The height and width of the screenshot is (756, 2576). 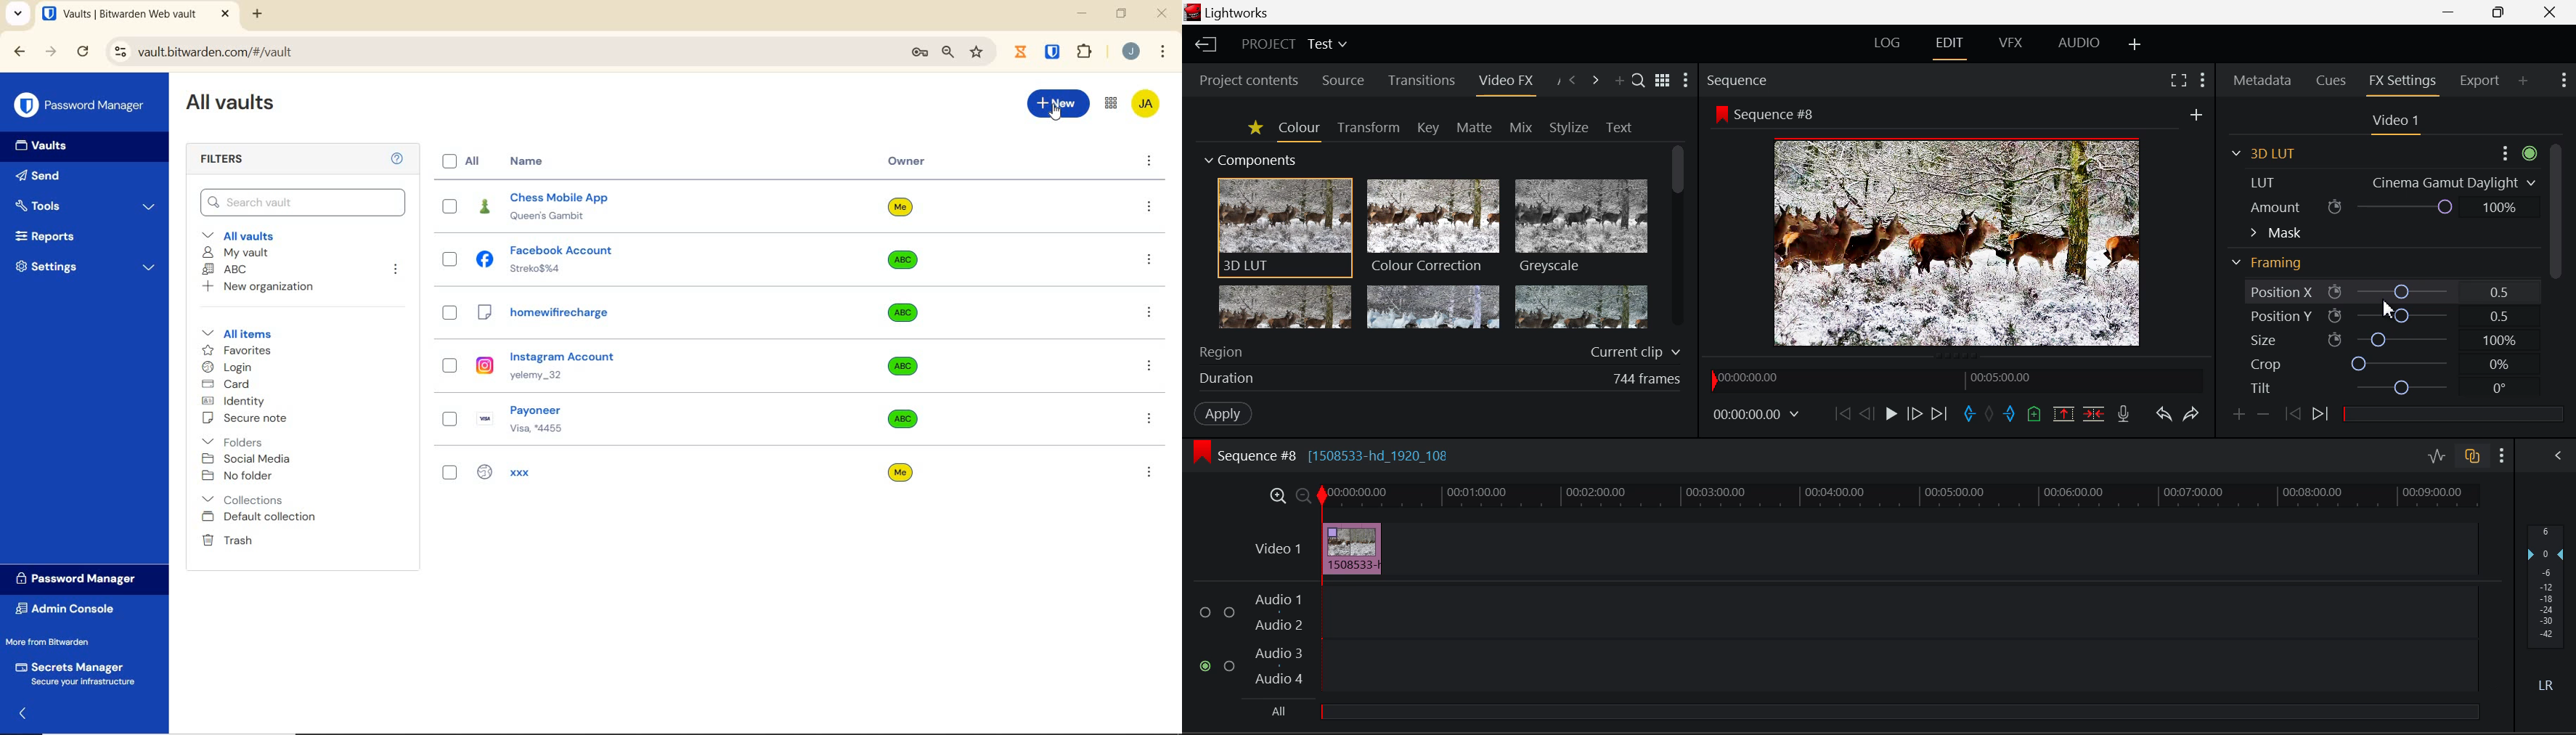 What do you see at coordinates (1356, 548) in the screenshot?
I see `Effect Applied` at bounding box center [1356, 548].